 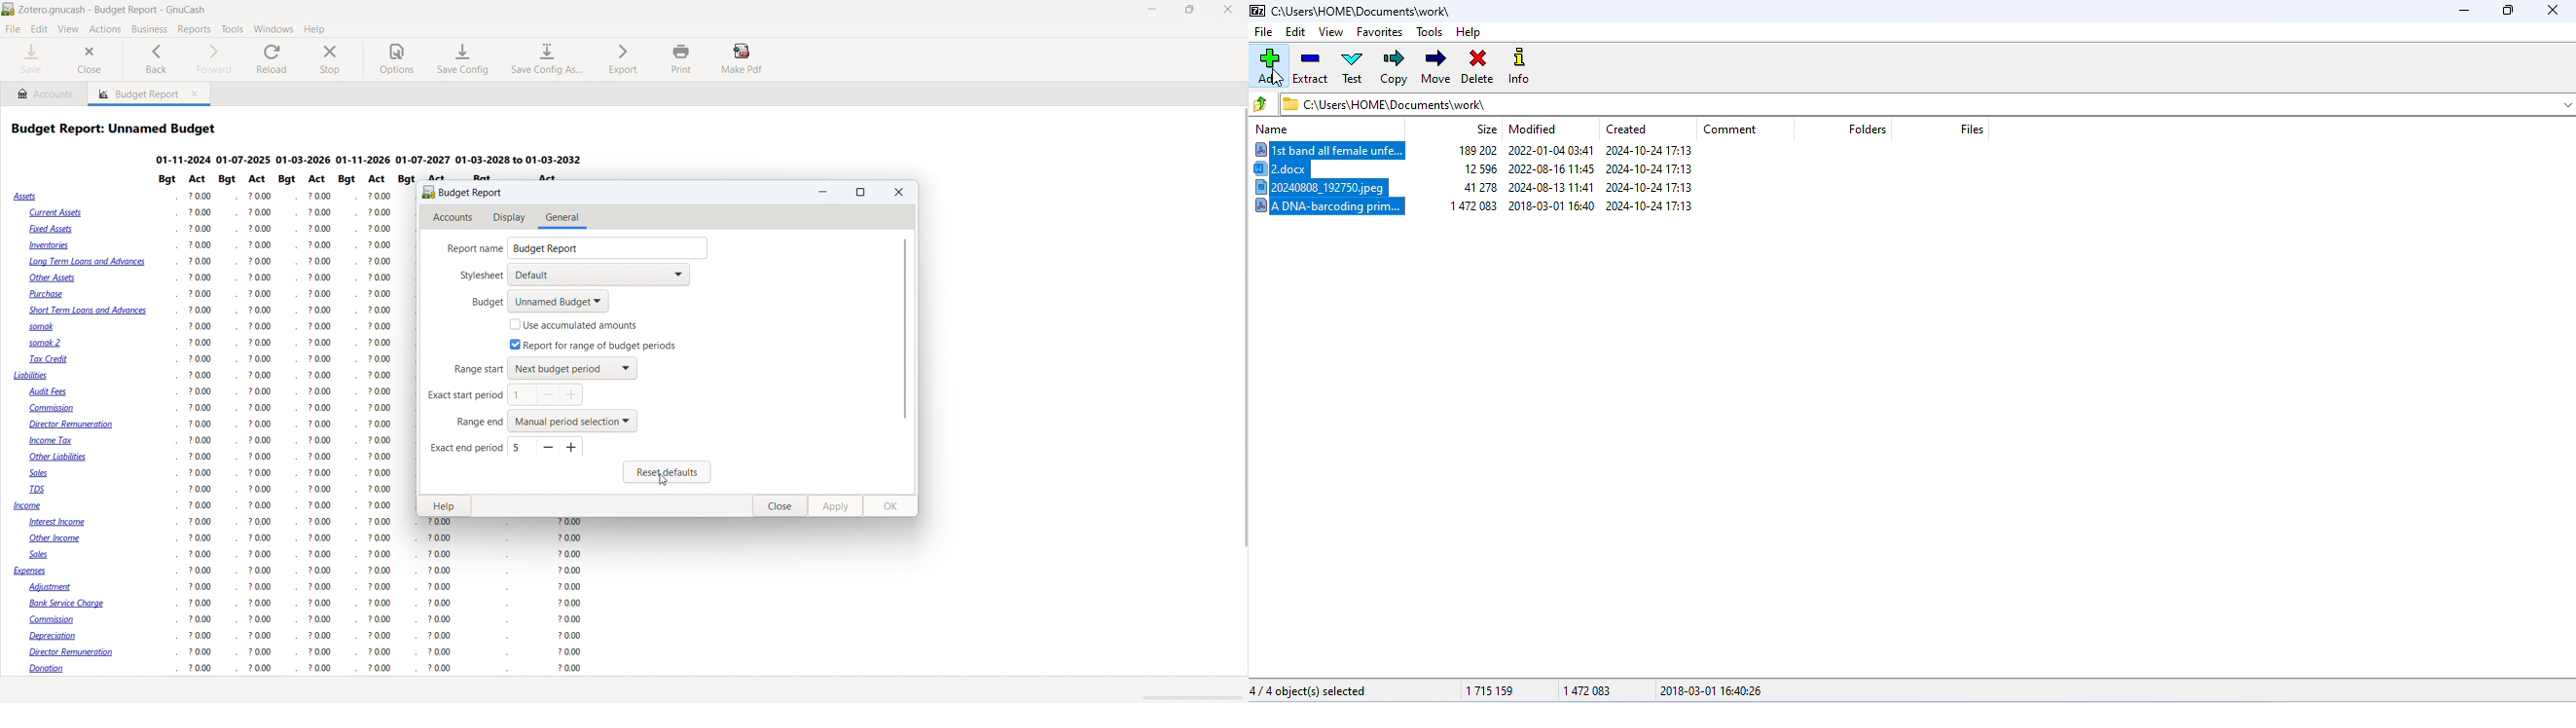 What do you see at coordinates (837, 506) in the screenshot?
I see `apply` at bounding box center [837, 506].